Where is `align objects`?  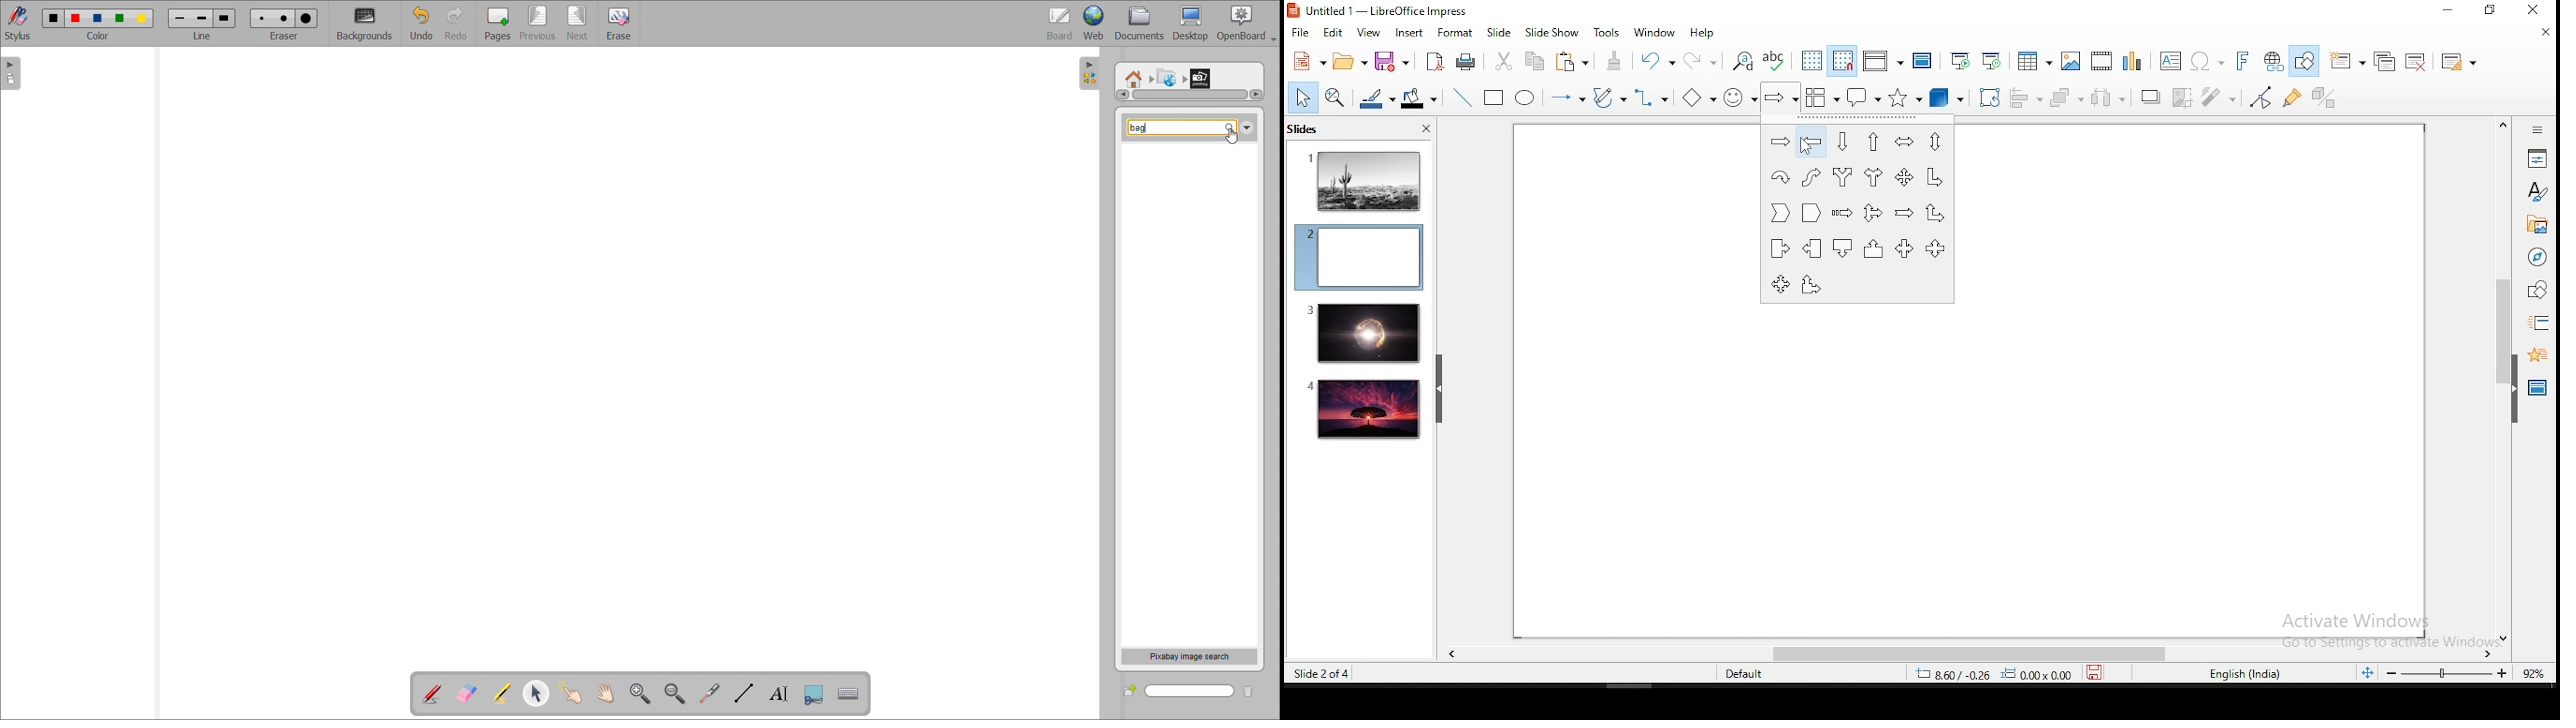 align objects is located at coordinates (2031, 99).